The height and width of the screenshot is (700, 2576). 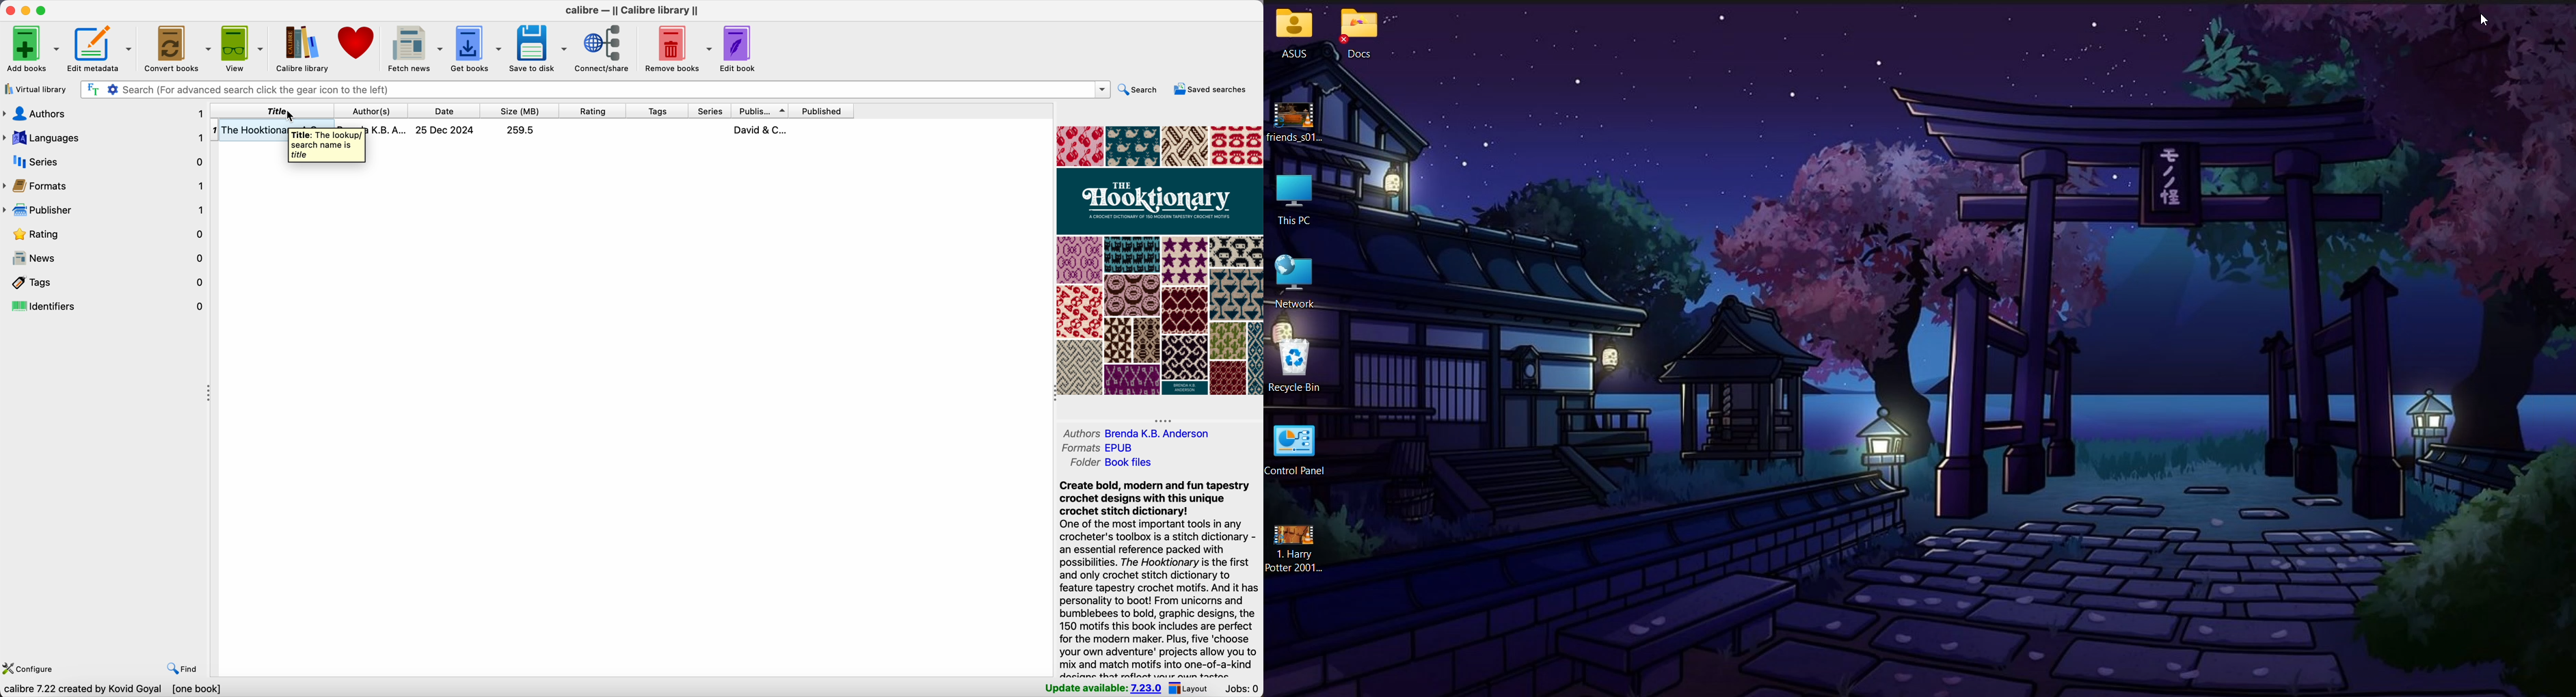 I want to click on add books, so click(x=32, y=48).